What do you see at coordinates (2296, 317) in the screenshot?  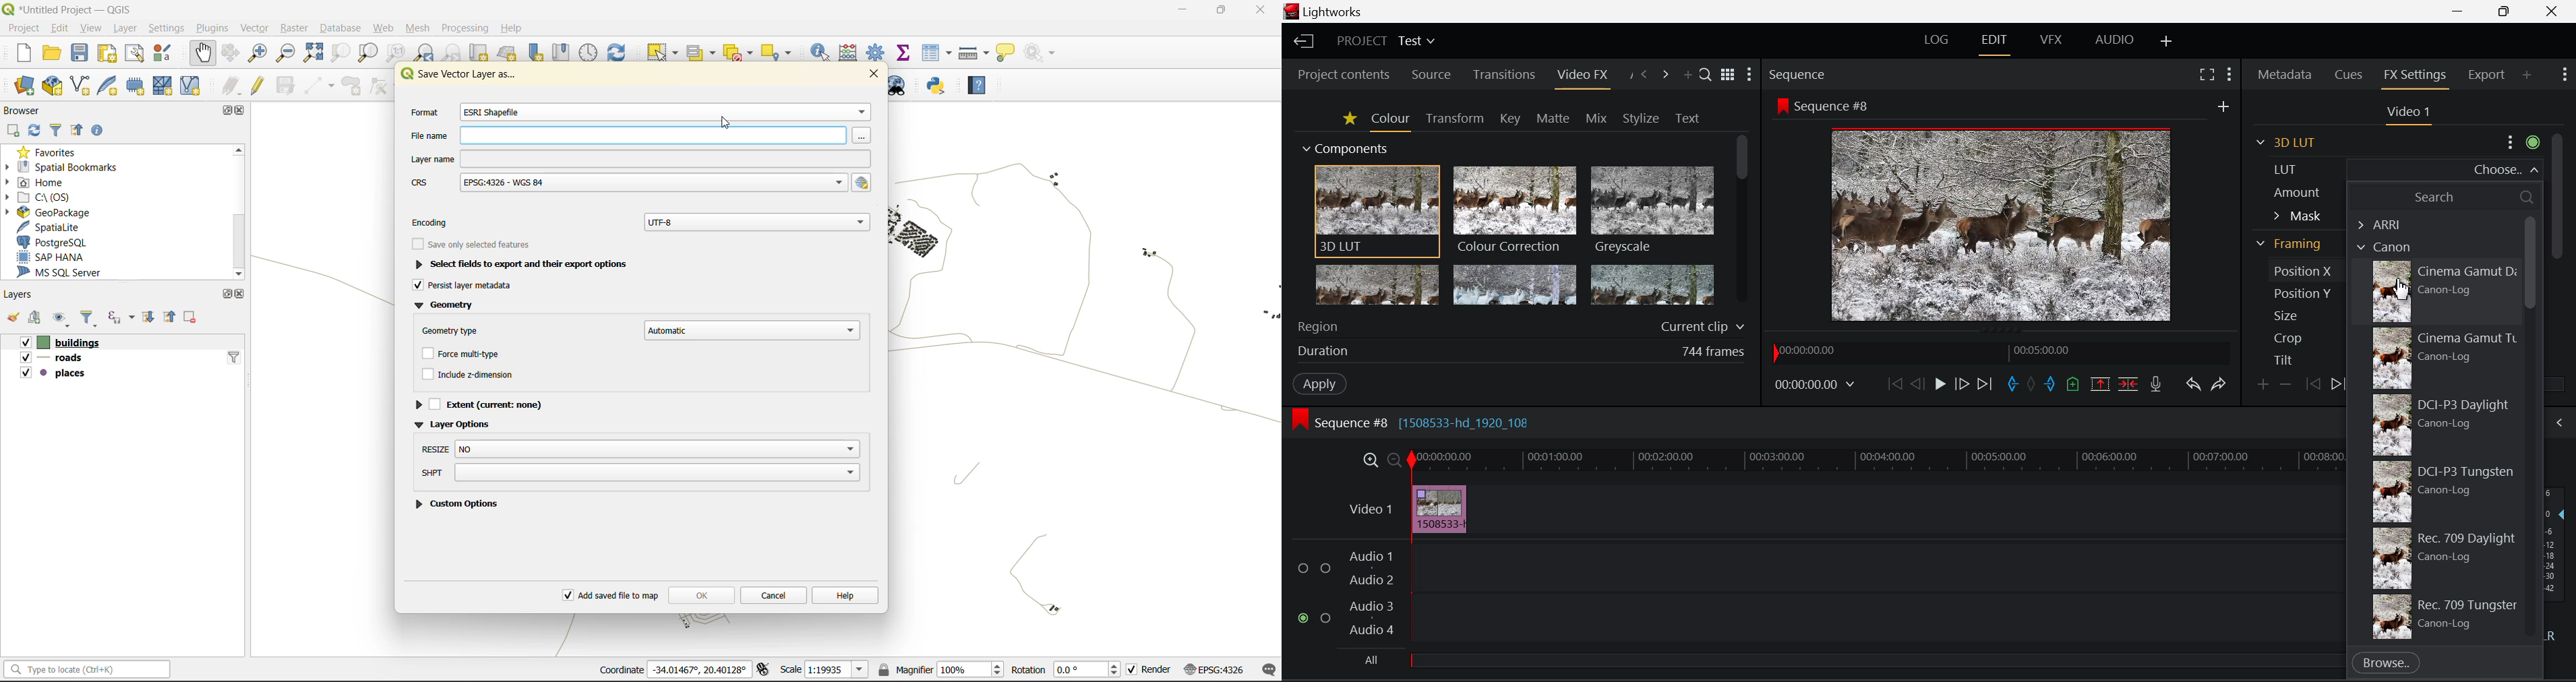 I see `Size` at bounding box center [2296, 317].